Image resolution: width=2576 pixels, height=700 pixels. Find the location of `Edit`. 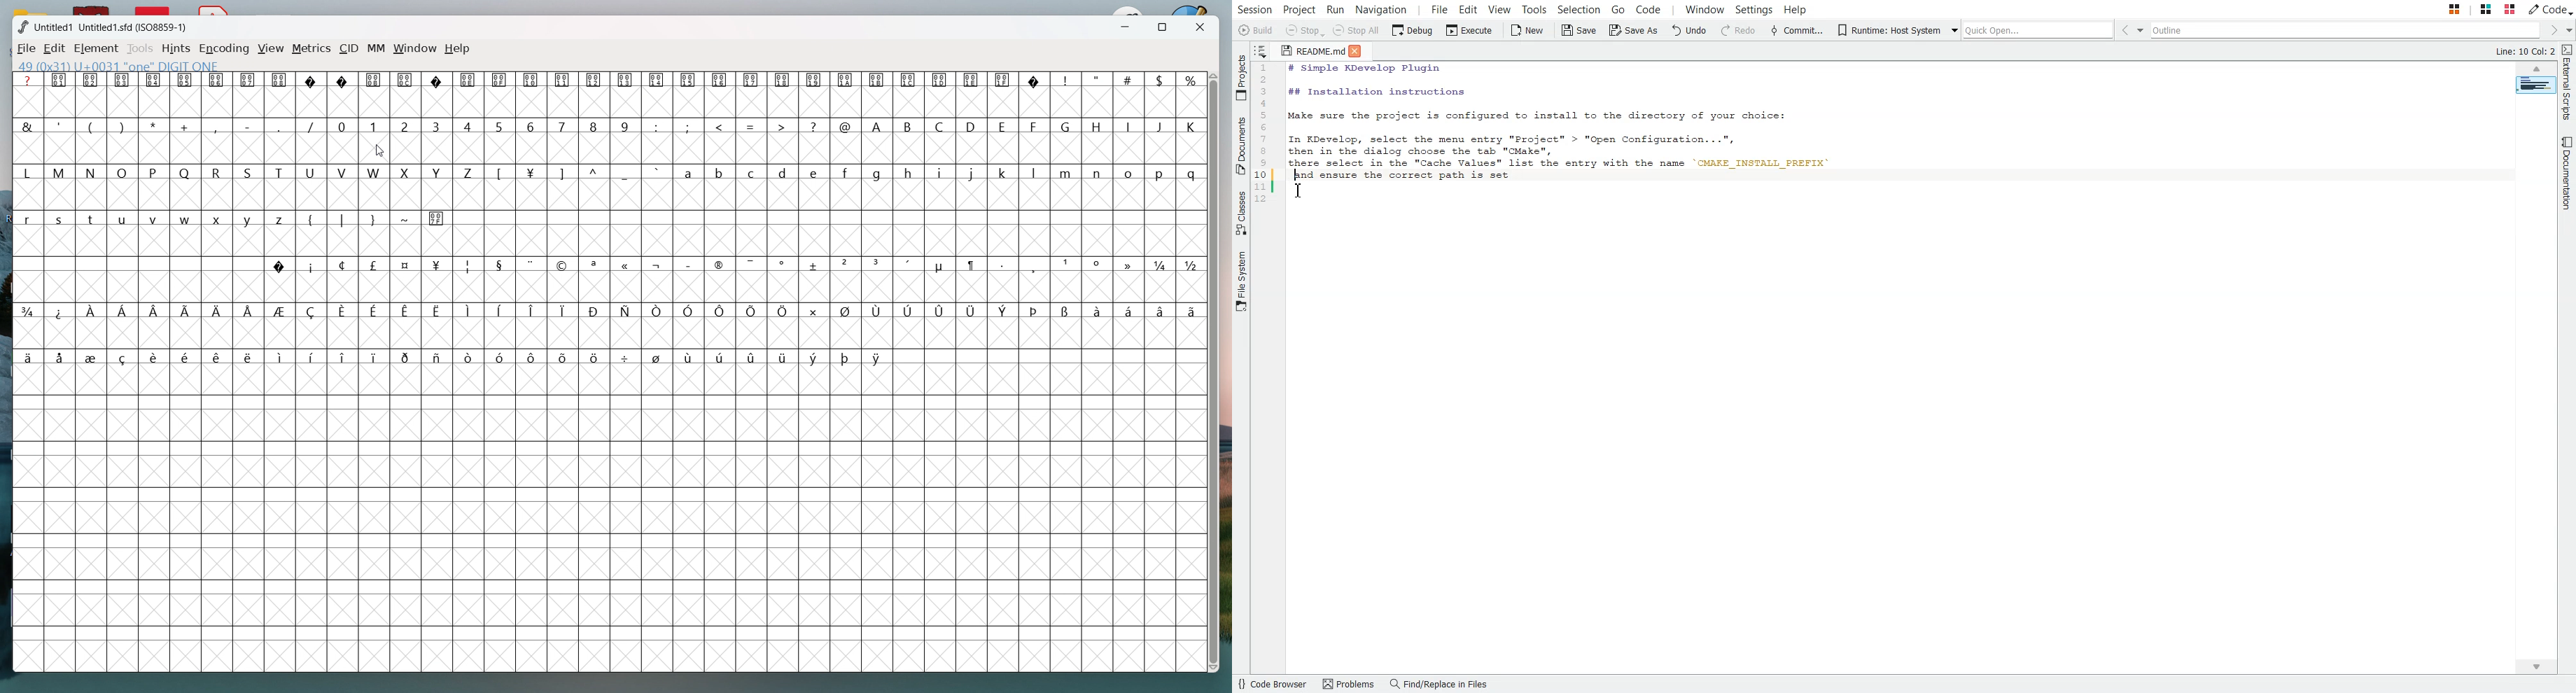

Edit is located at coordinates (1469, 8).